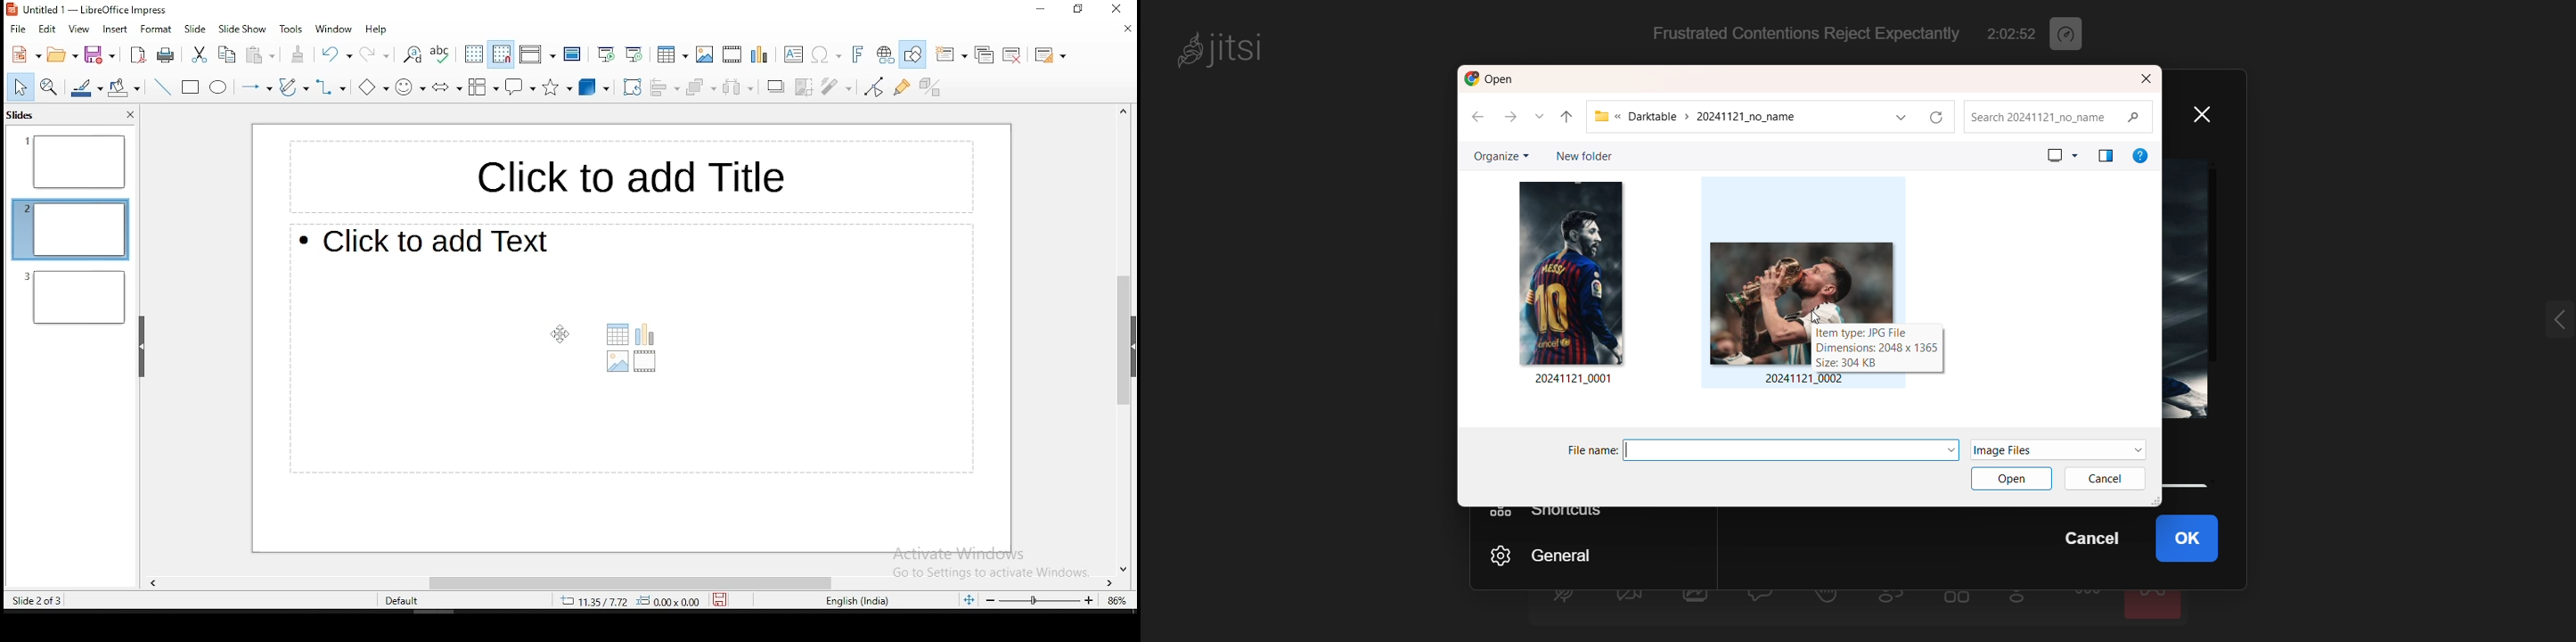 The image size is (2576, 644). What do you see at coordinates (1900, 117) in the screenshot?
I see `drop down` at bounding box center [1900, 117].